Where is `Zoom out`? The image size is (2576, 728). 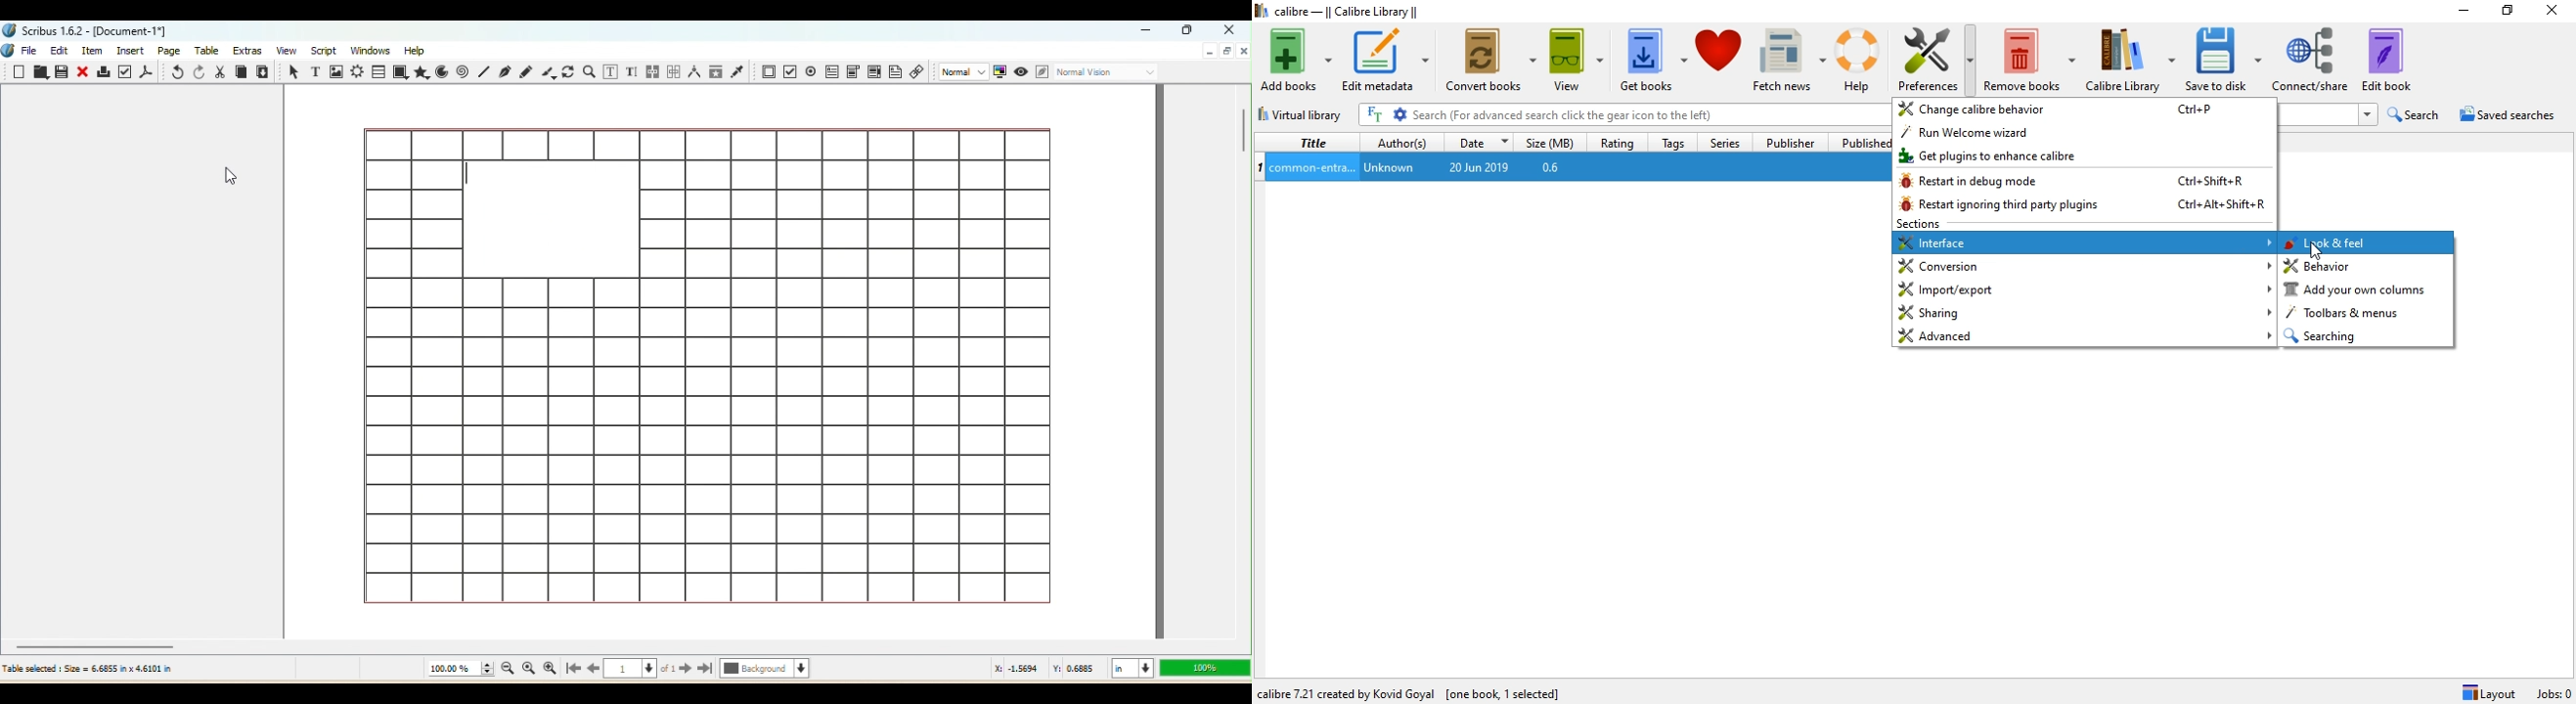 Zoom out is located at coordinates (505, 671).